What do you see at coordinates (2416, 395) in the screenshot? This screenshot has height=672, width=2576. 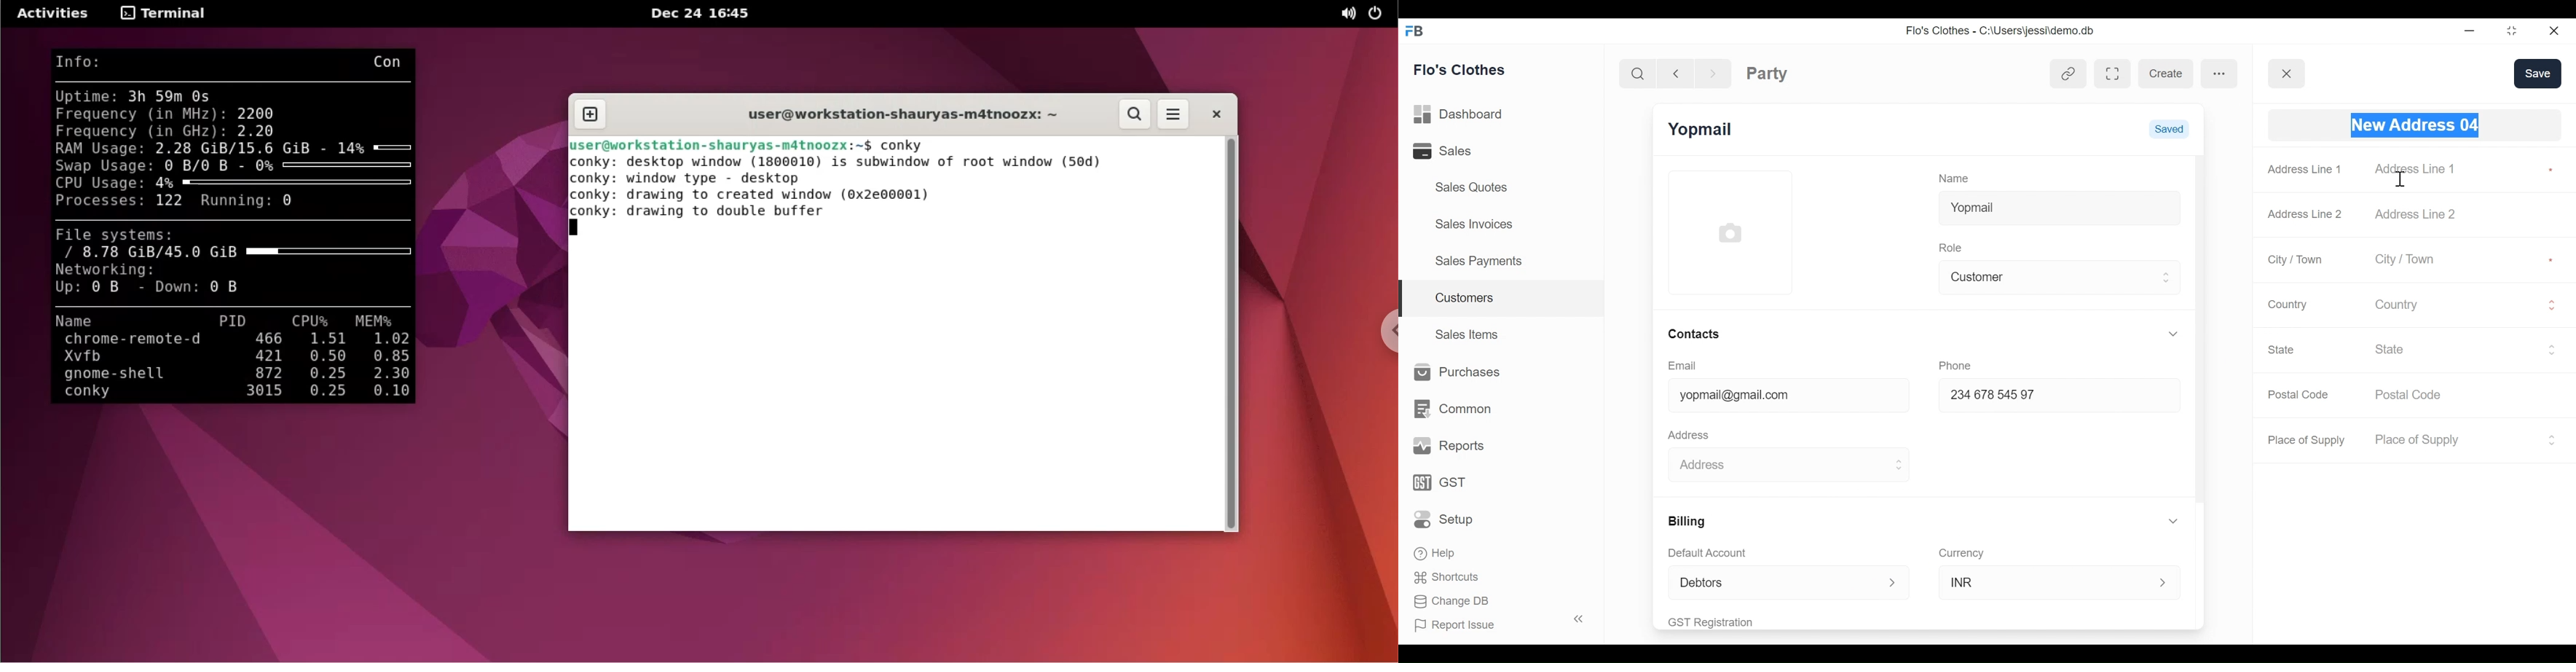 I see `Postal Code` at bounding box center [2416, 395].